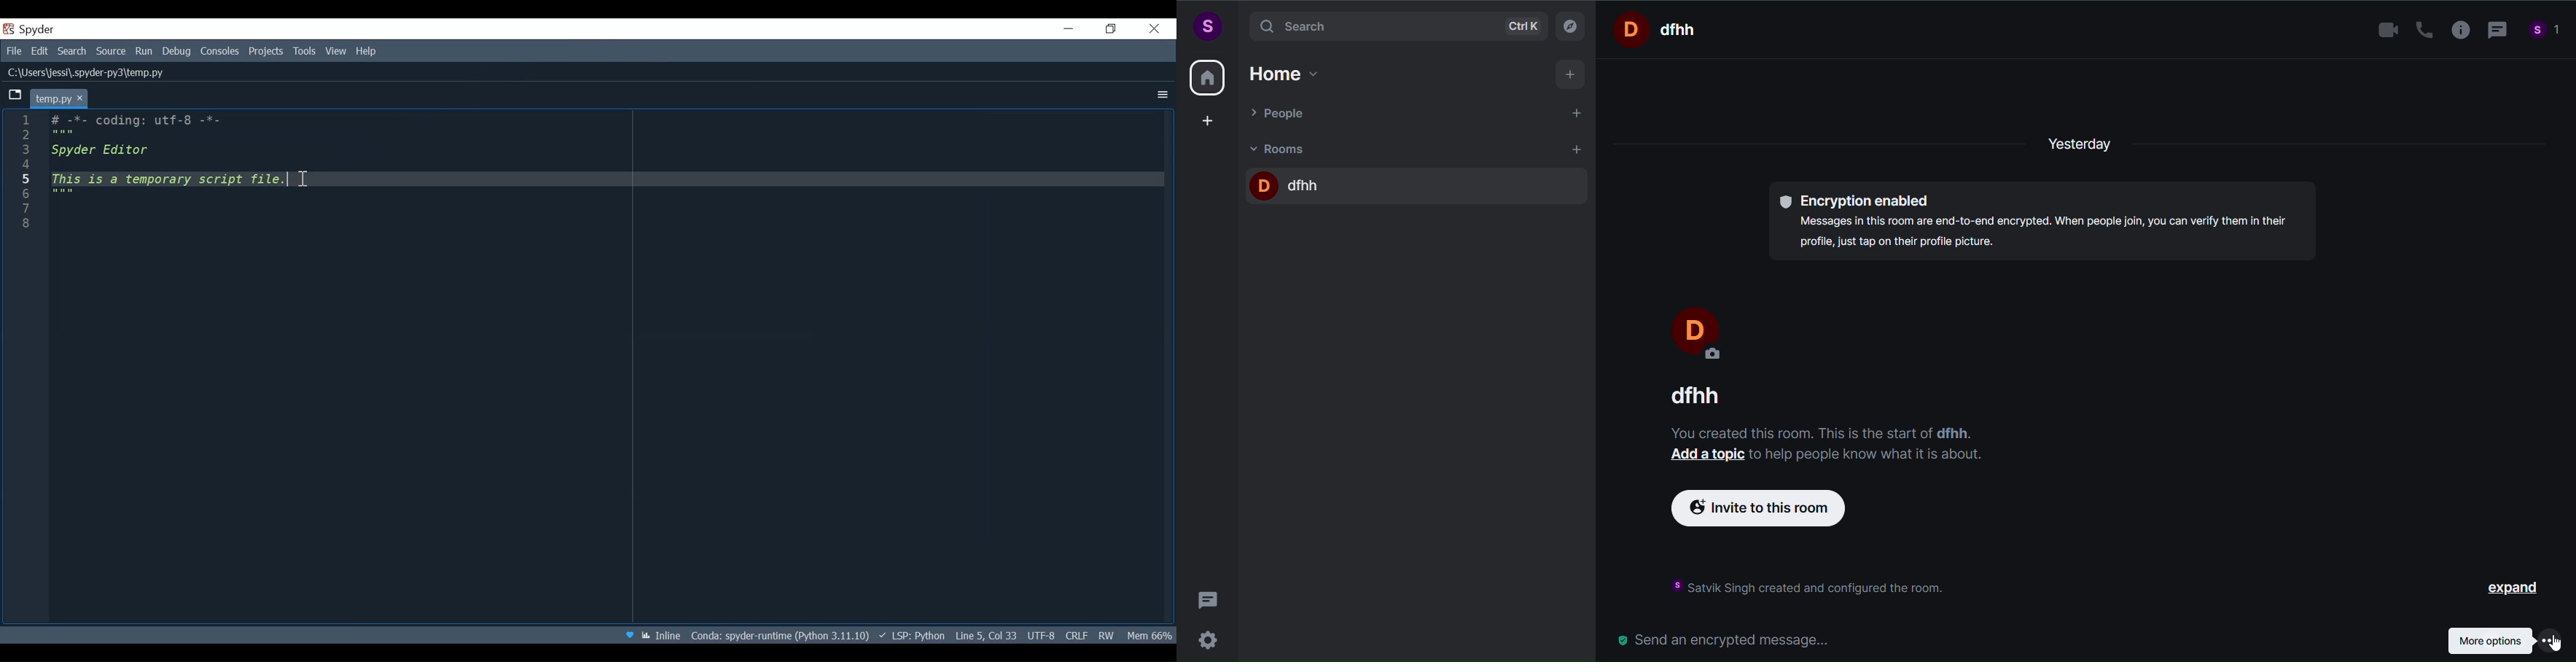 This screenshot has width=2576, height=672. I want to click on room name, so click(1688, 395).